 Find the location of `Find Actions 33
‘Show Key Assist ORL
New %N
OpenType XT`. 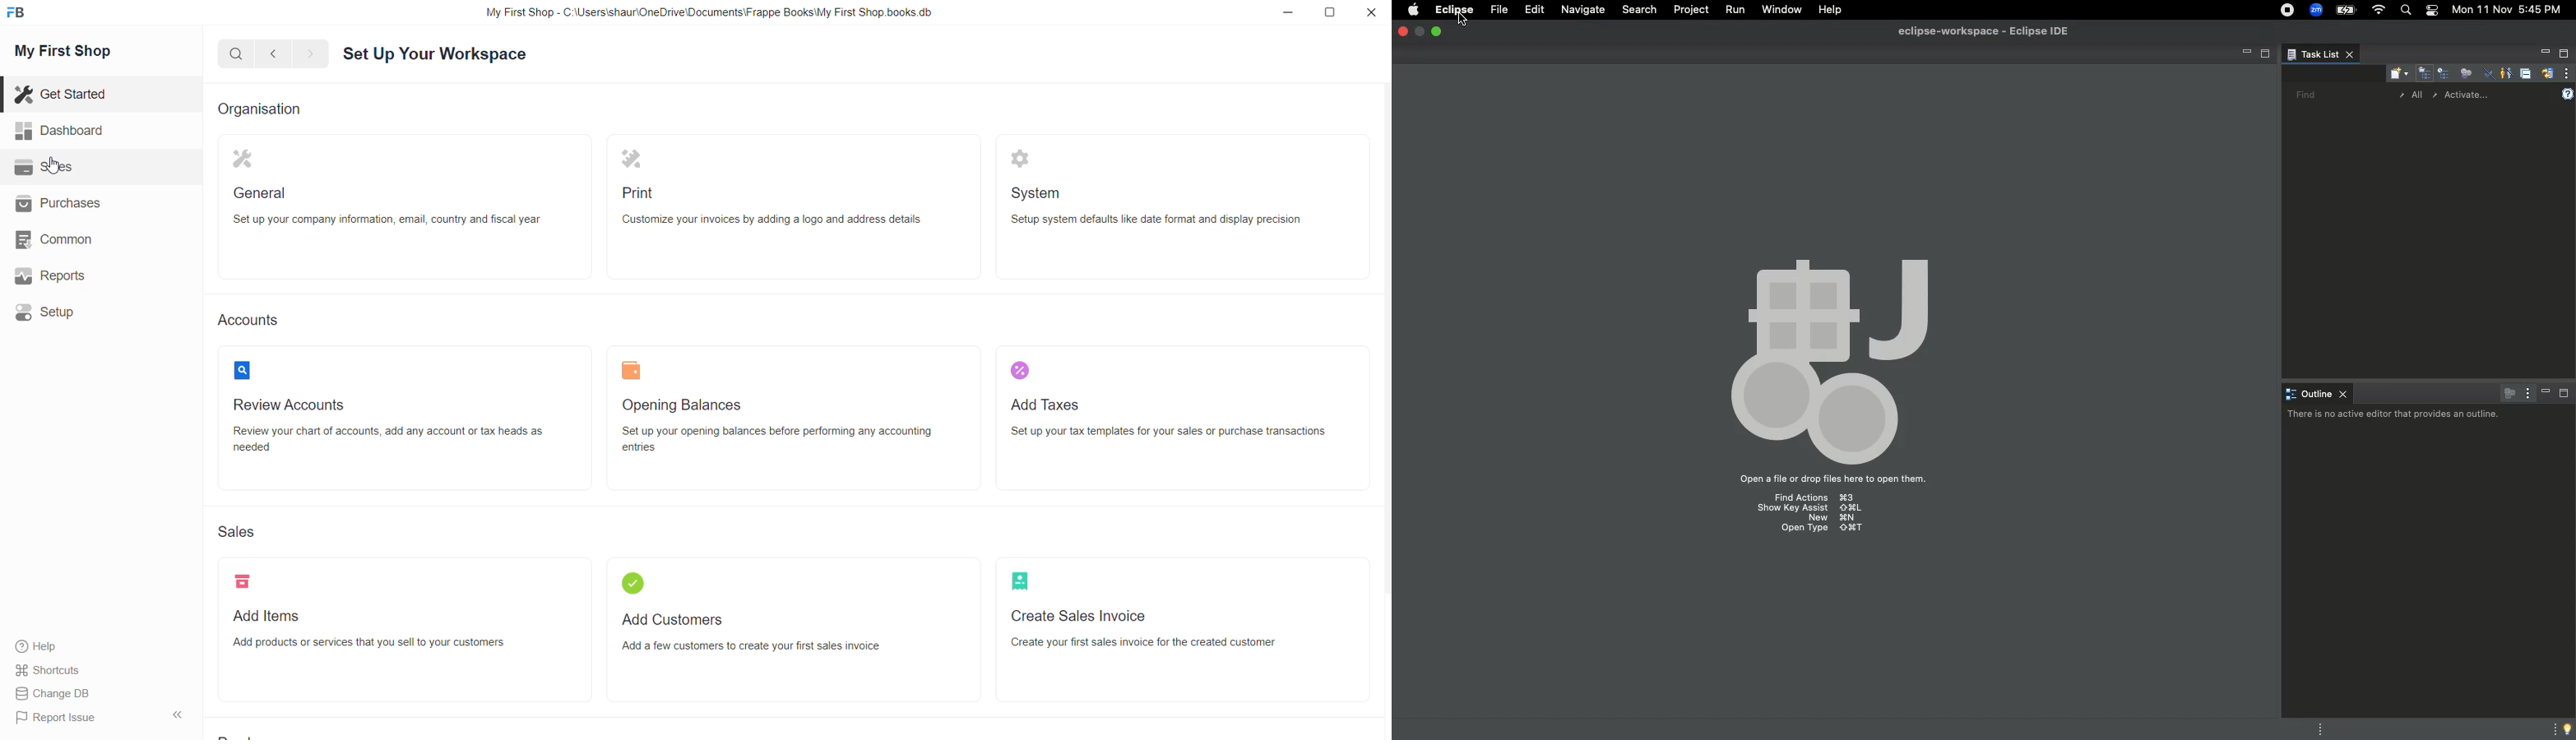

Find Actions 33
‘Show Key Assist ORL
New %N
OpenType XT is located at coordinates (1803, 515).